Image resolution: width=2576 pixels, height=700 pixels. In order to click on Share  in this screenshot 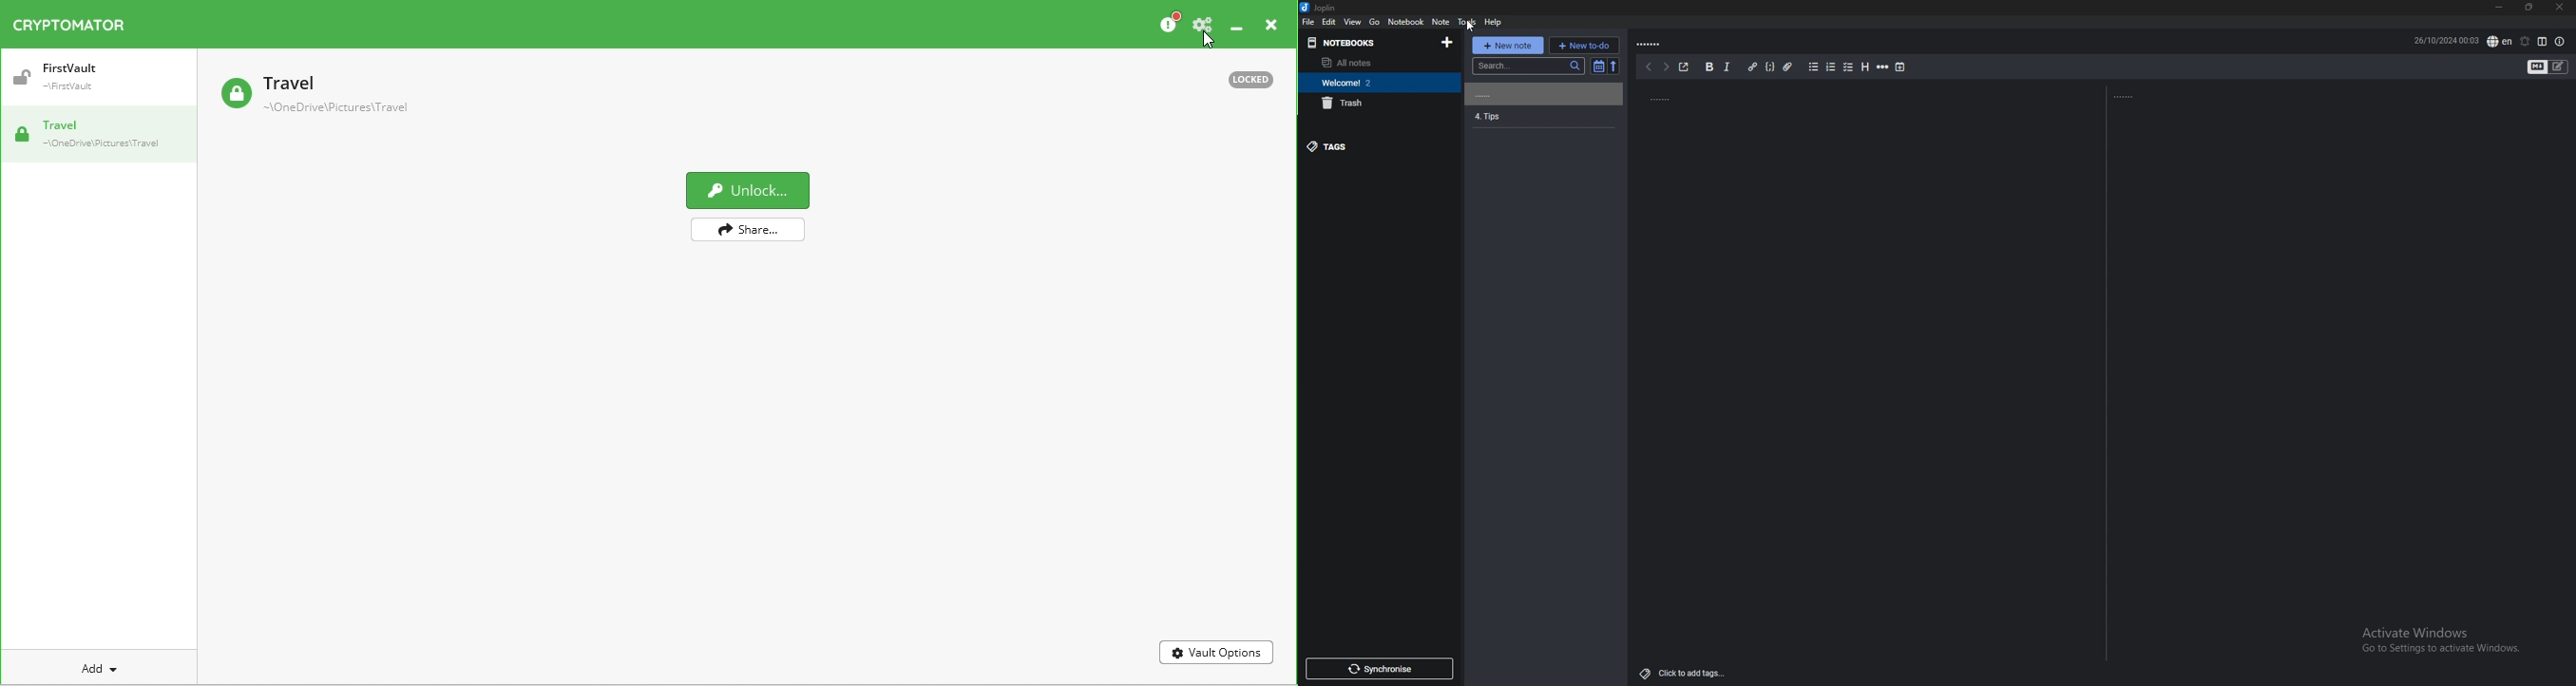, I will do `click(749, 229)`.